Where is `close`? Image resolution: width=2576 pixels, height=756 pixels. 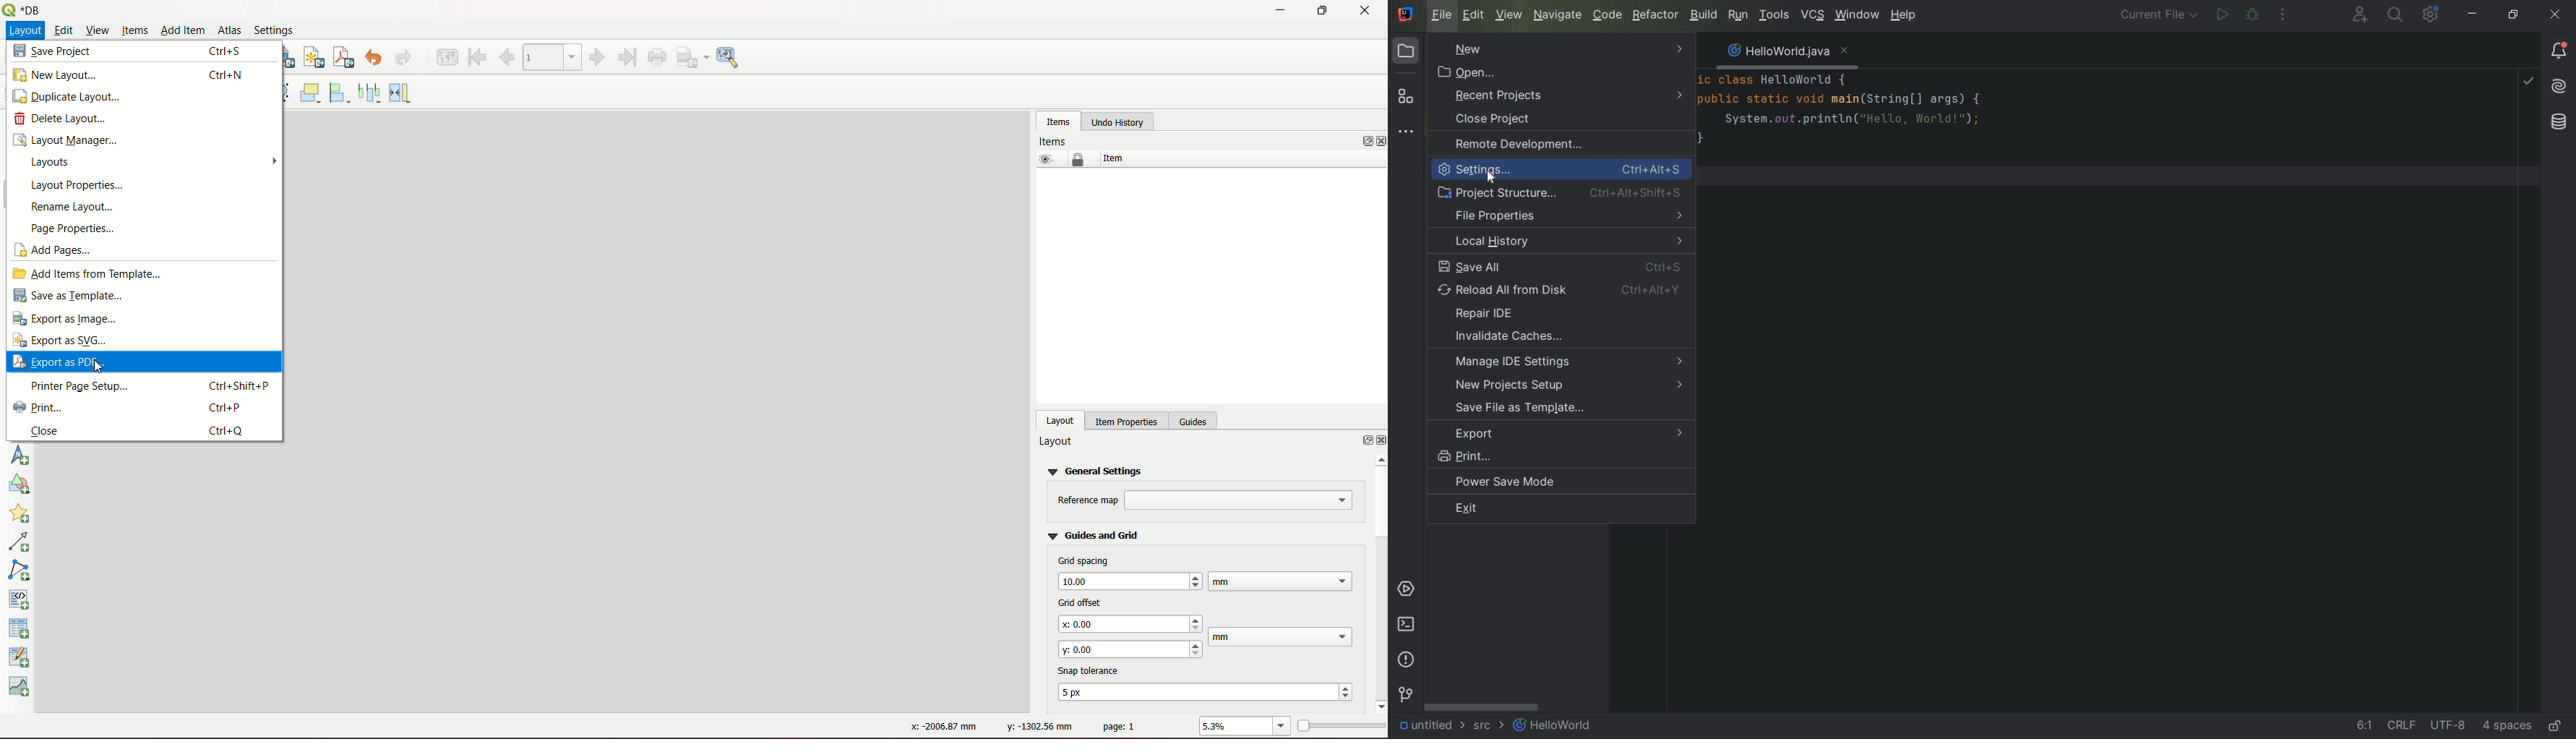 close is located at coordinates (1379, 441).